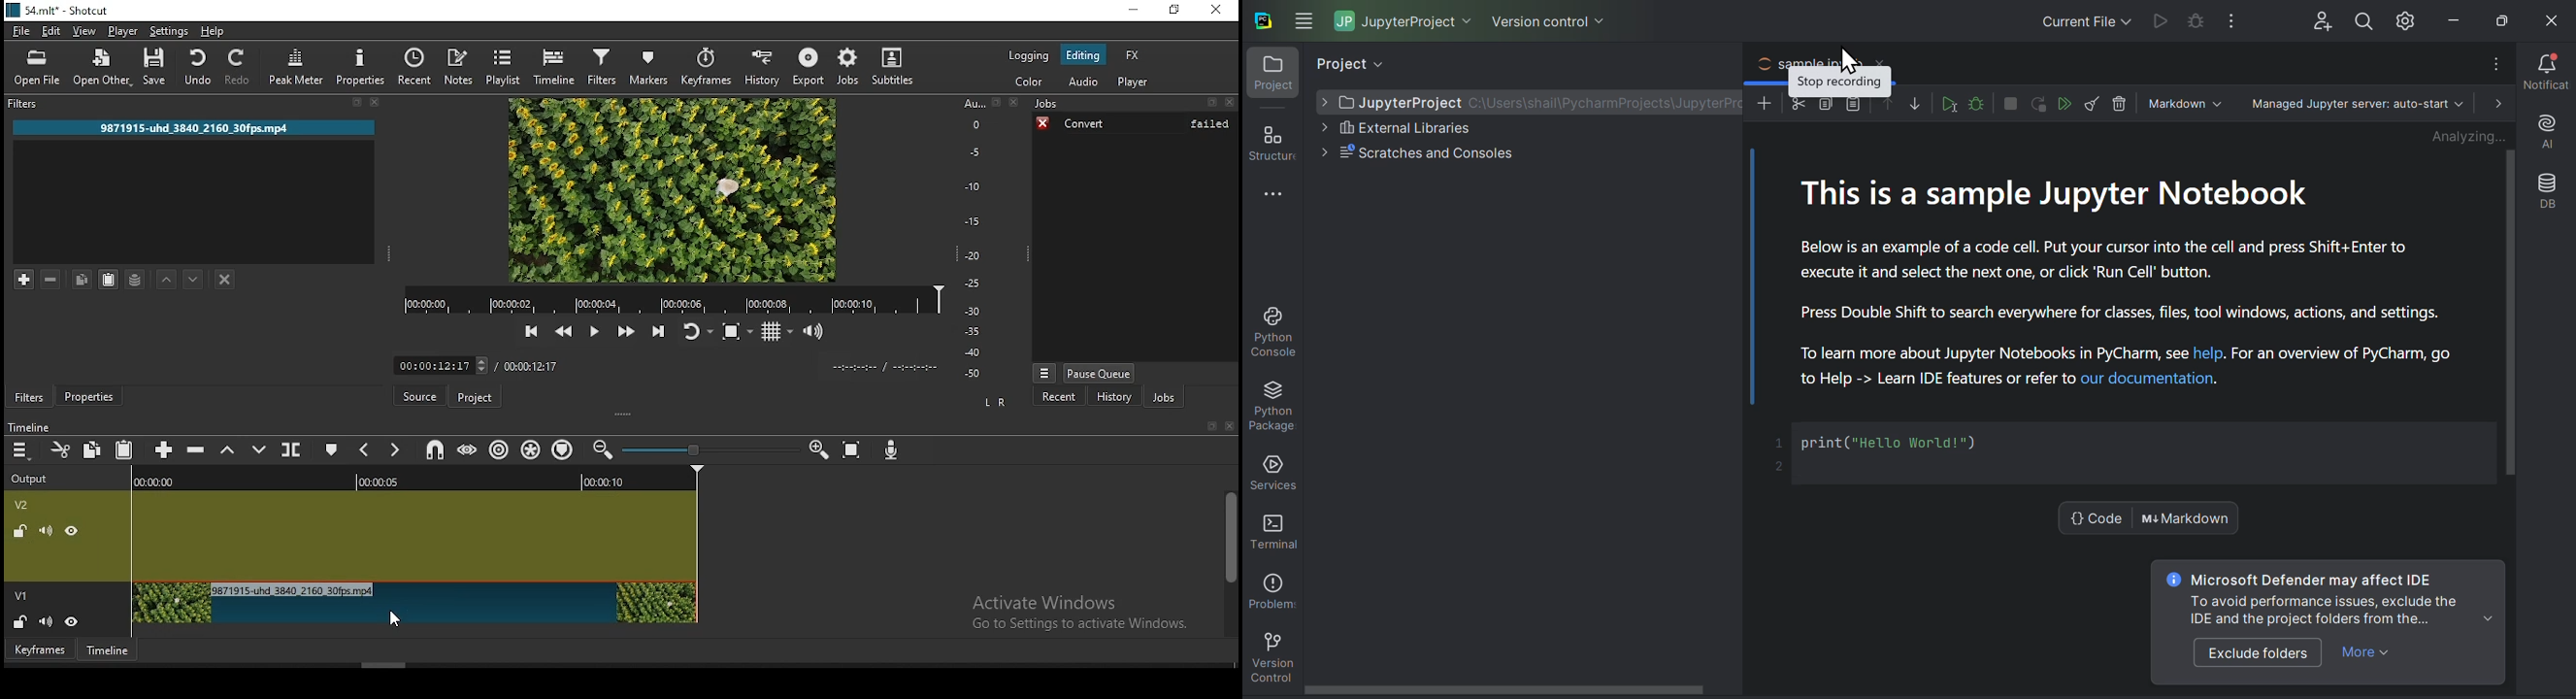 This screenshot has width=2576, height=700. What do you see at coordinates (20, 451) in the screenshot?
I see `timeline menu` at bounding box center [20, 451].